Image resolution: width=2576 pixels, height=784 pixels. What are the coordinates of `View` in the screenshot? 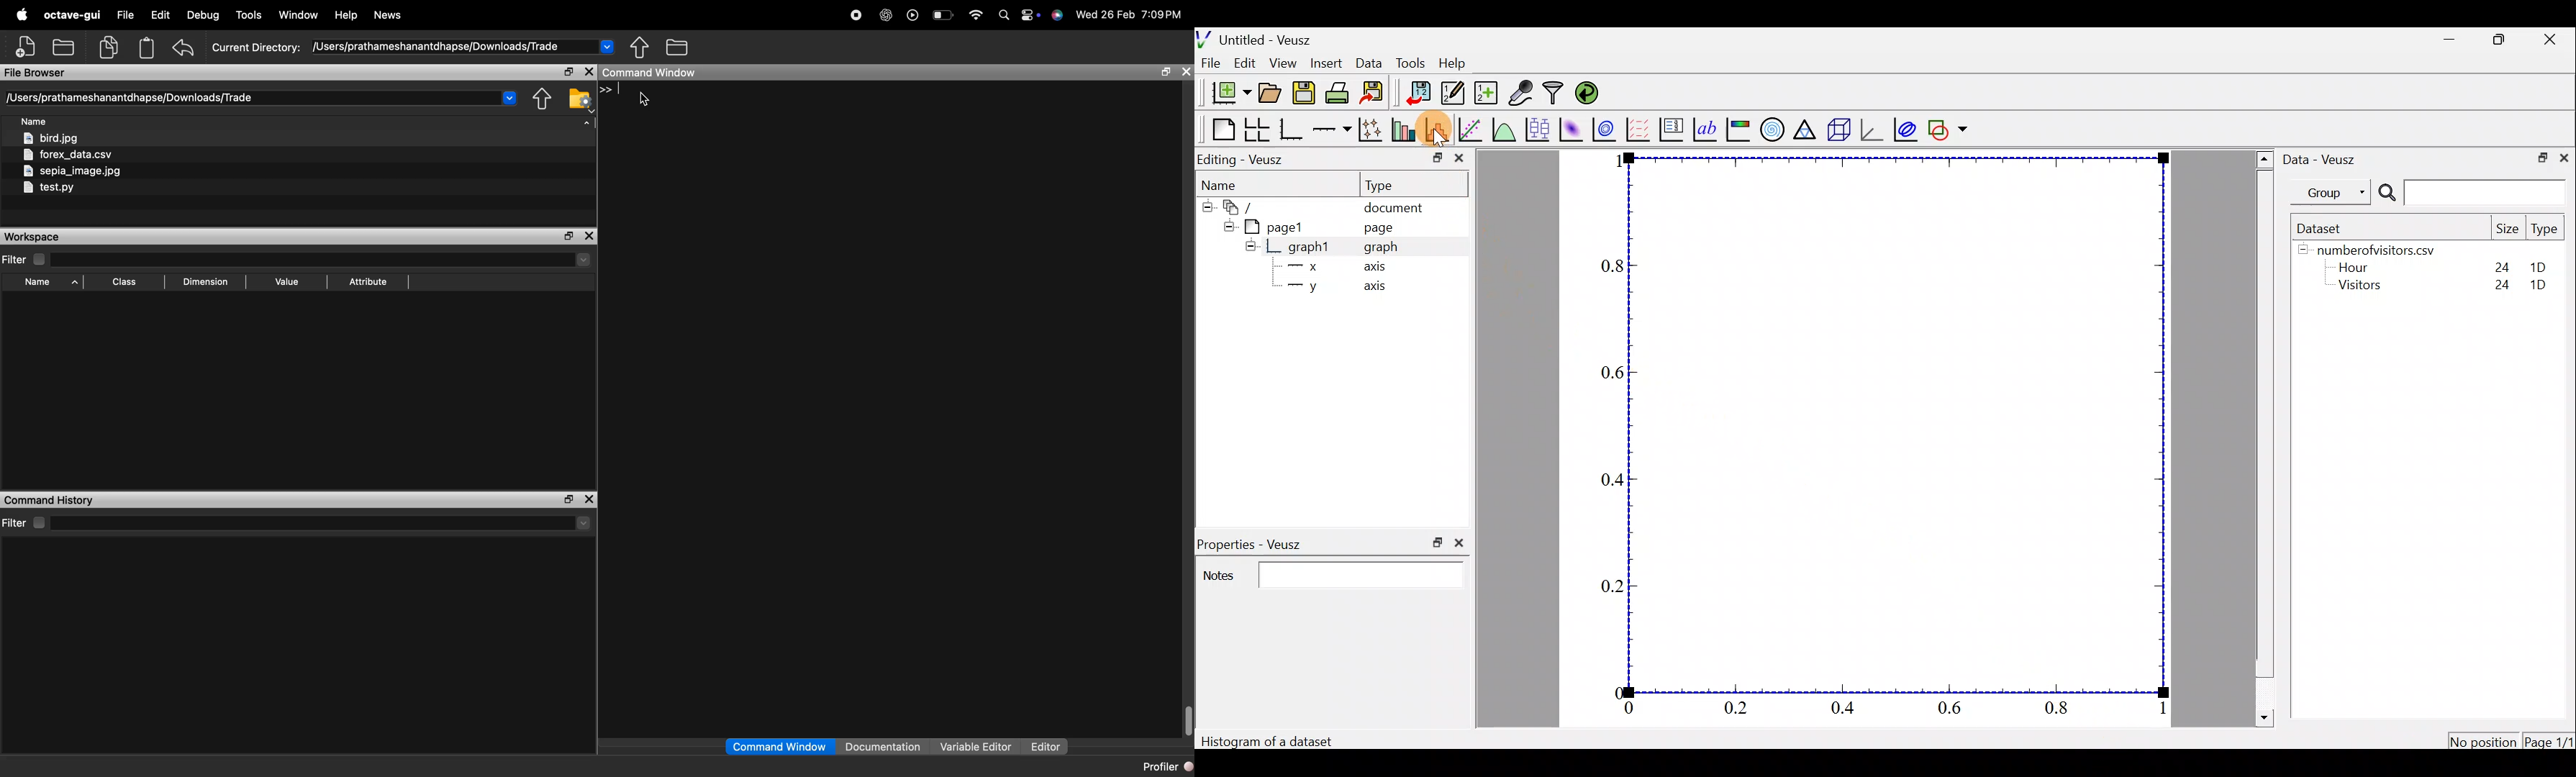 It's located at (1284, 63).